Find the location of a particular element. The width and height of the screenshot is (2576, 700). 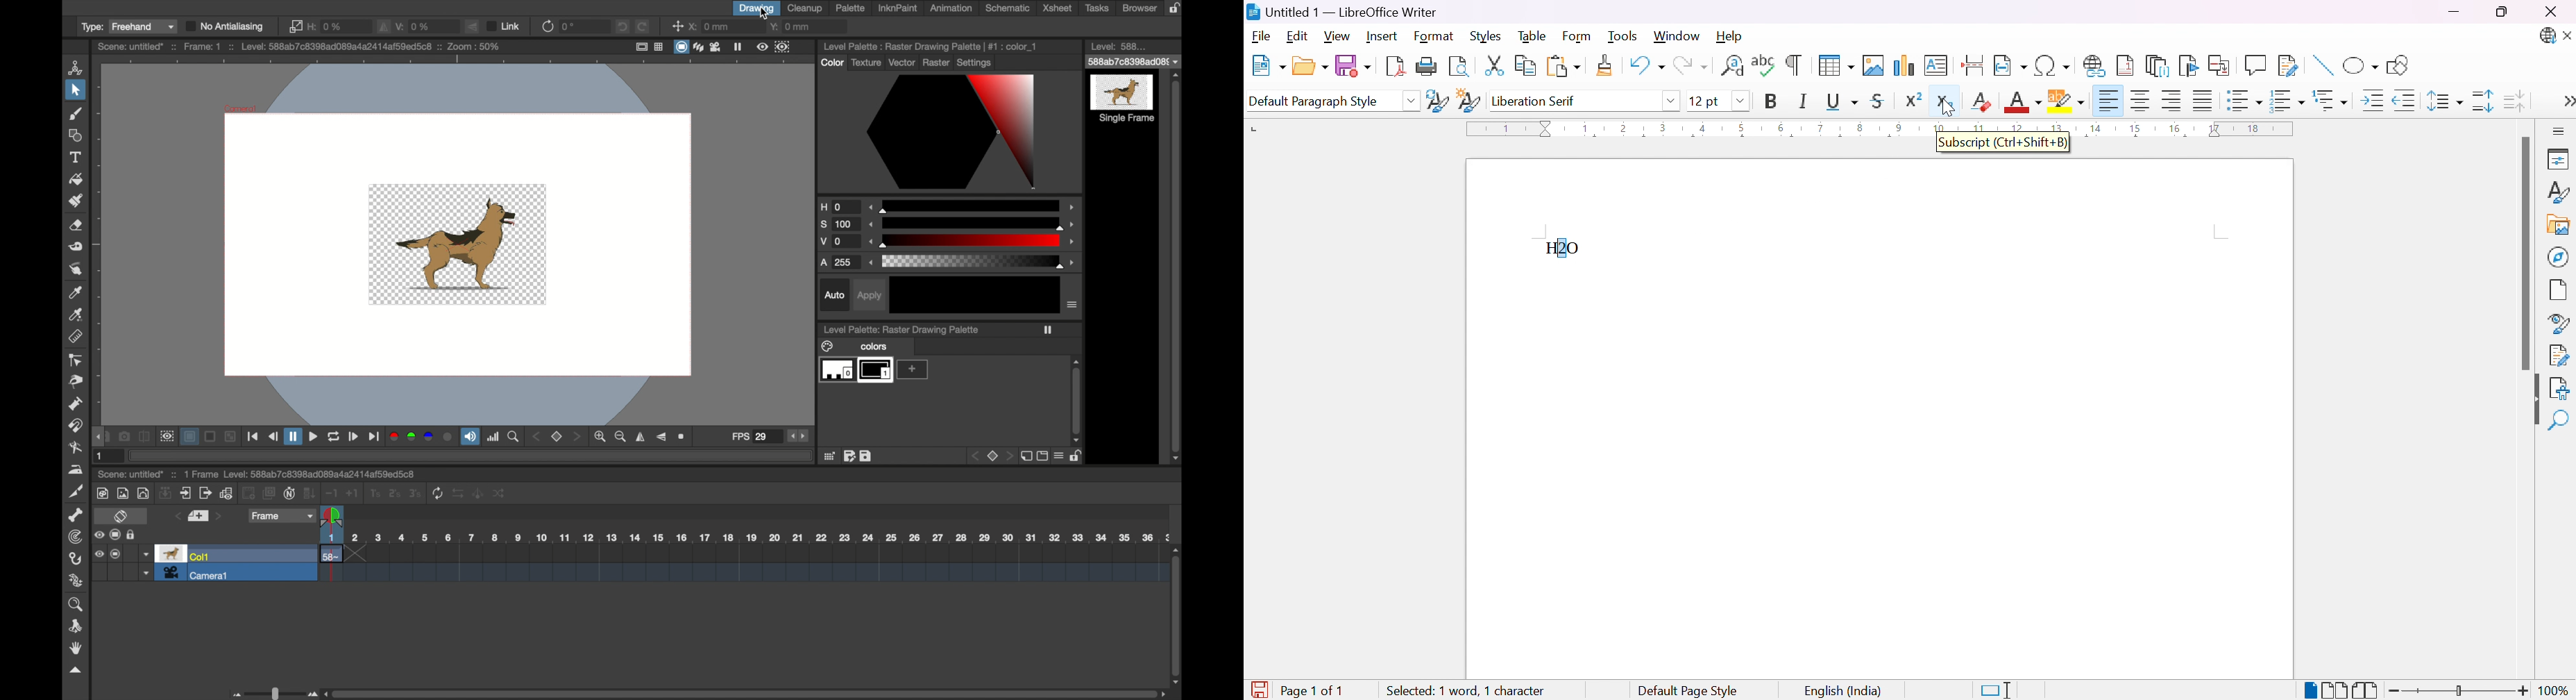

Insert special characters is located at coordinates (2053, 66).